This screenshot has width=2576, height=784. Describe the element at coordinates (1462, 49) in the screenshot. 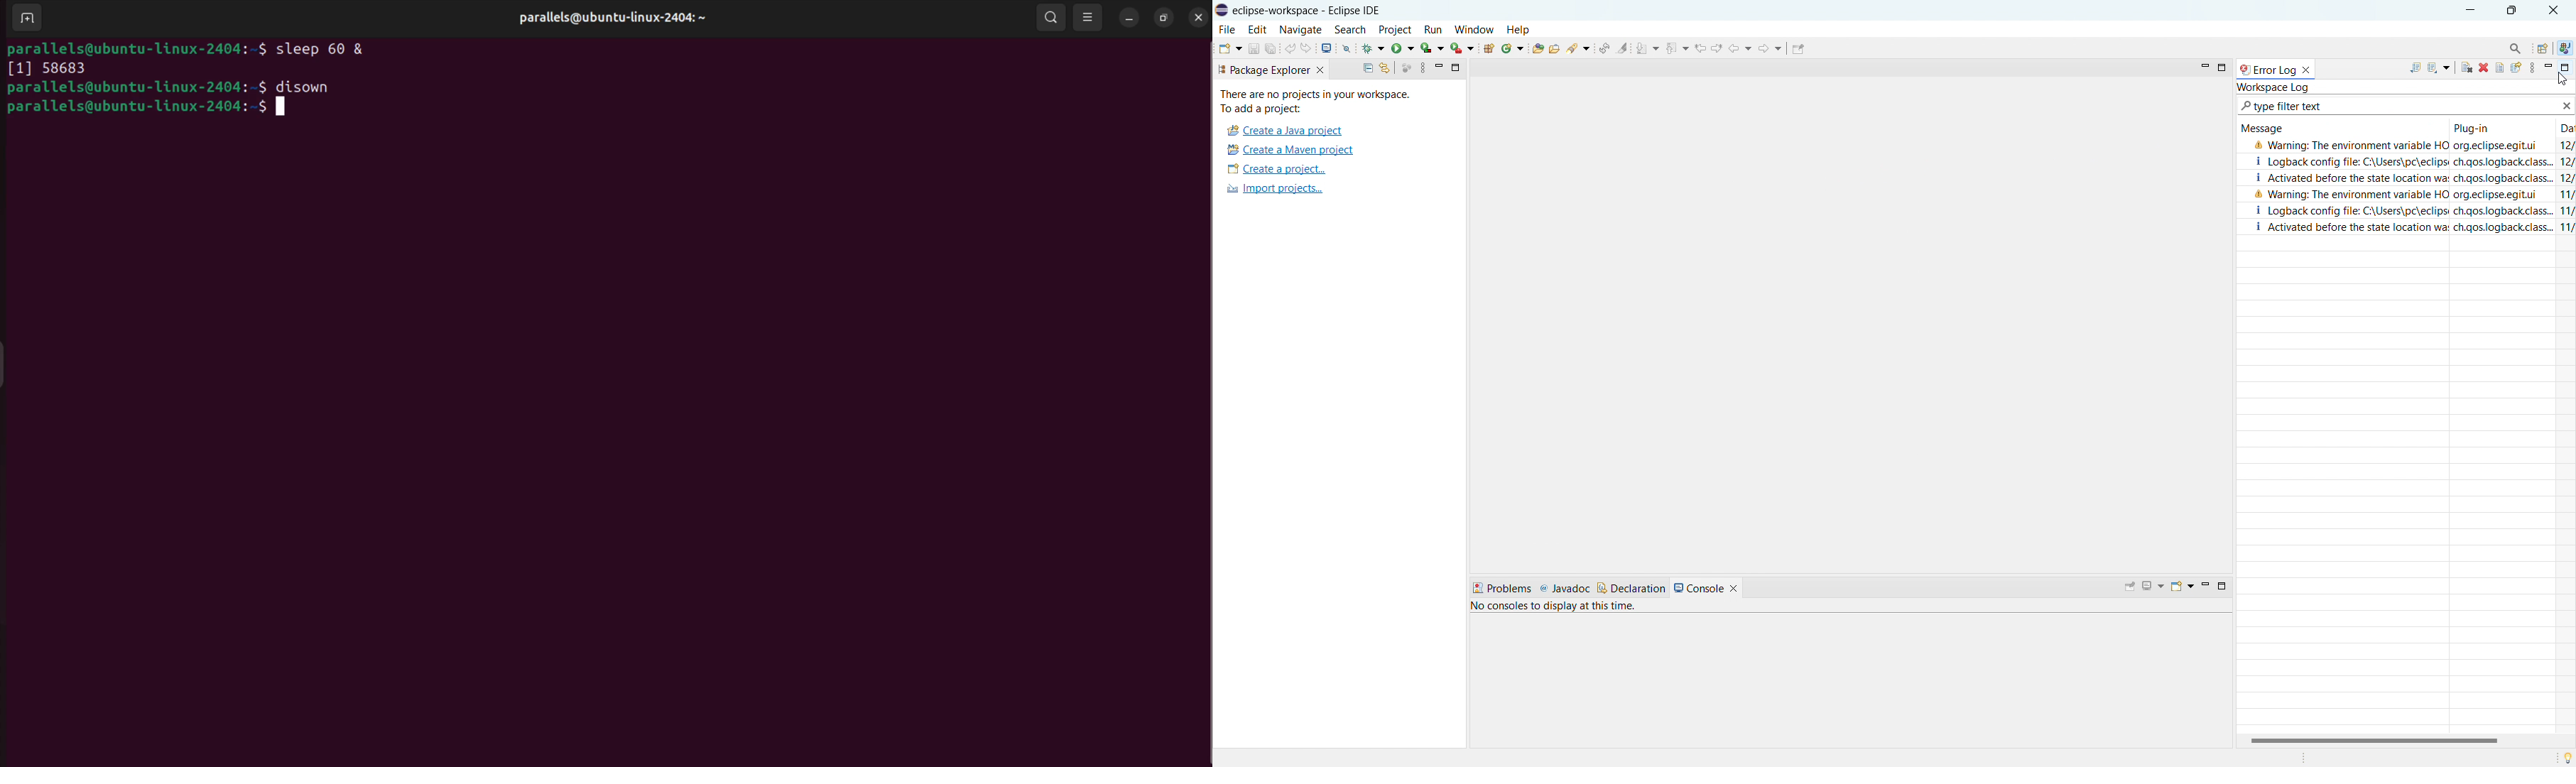

I see `run last tool` at that location.